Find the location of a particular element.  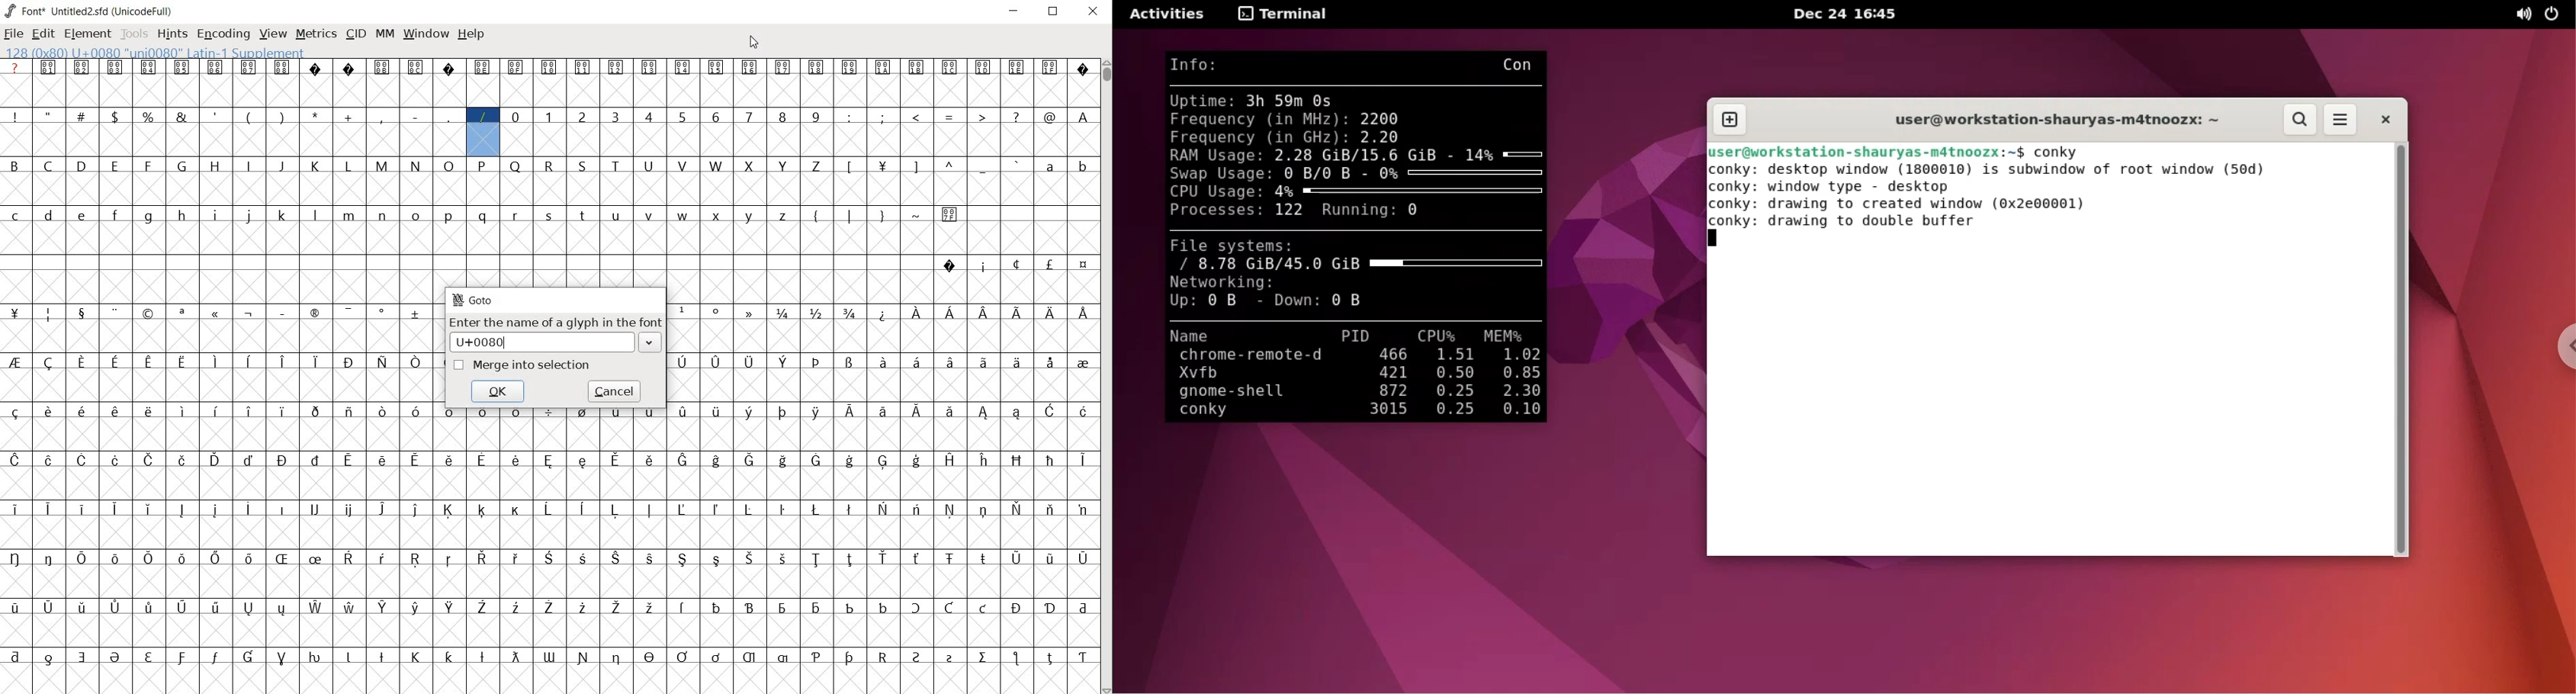

glyph is located at coordinates (14, 558).